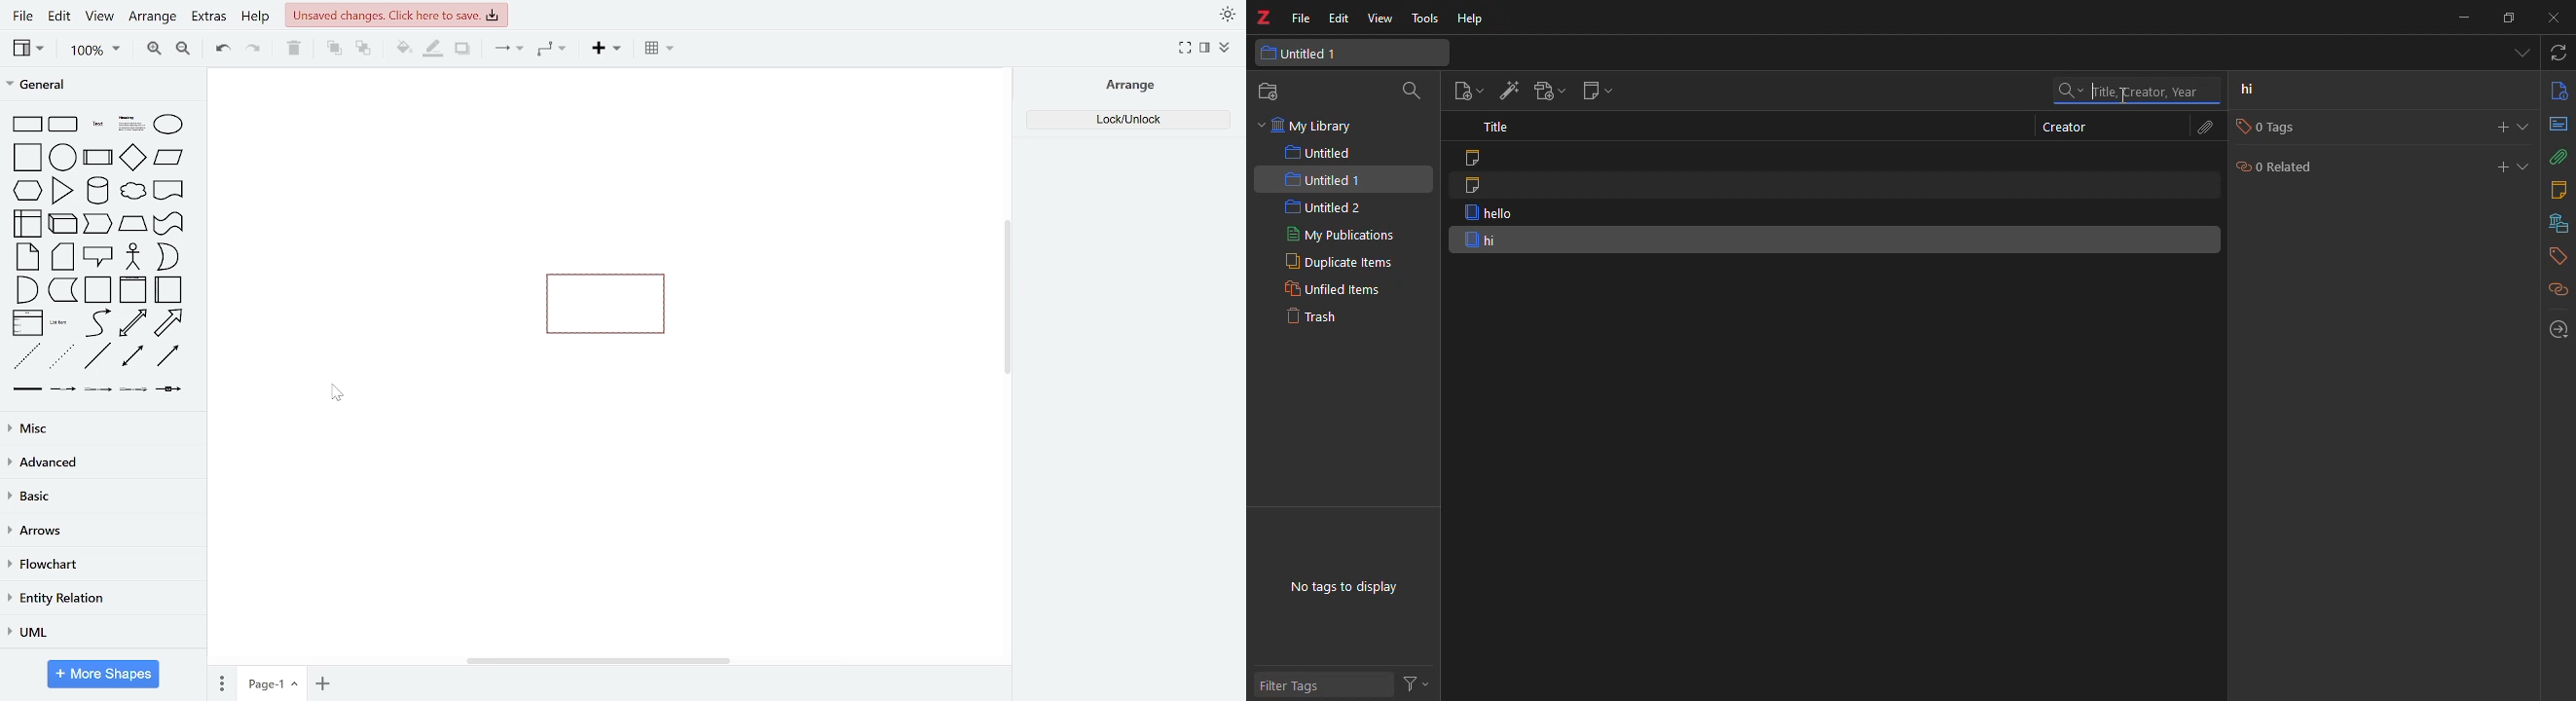  Describe the element at coordinates (169, 124) in the screenshot. I see `ellipse` at that location.